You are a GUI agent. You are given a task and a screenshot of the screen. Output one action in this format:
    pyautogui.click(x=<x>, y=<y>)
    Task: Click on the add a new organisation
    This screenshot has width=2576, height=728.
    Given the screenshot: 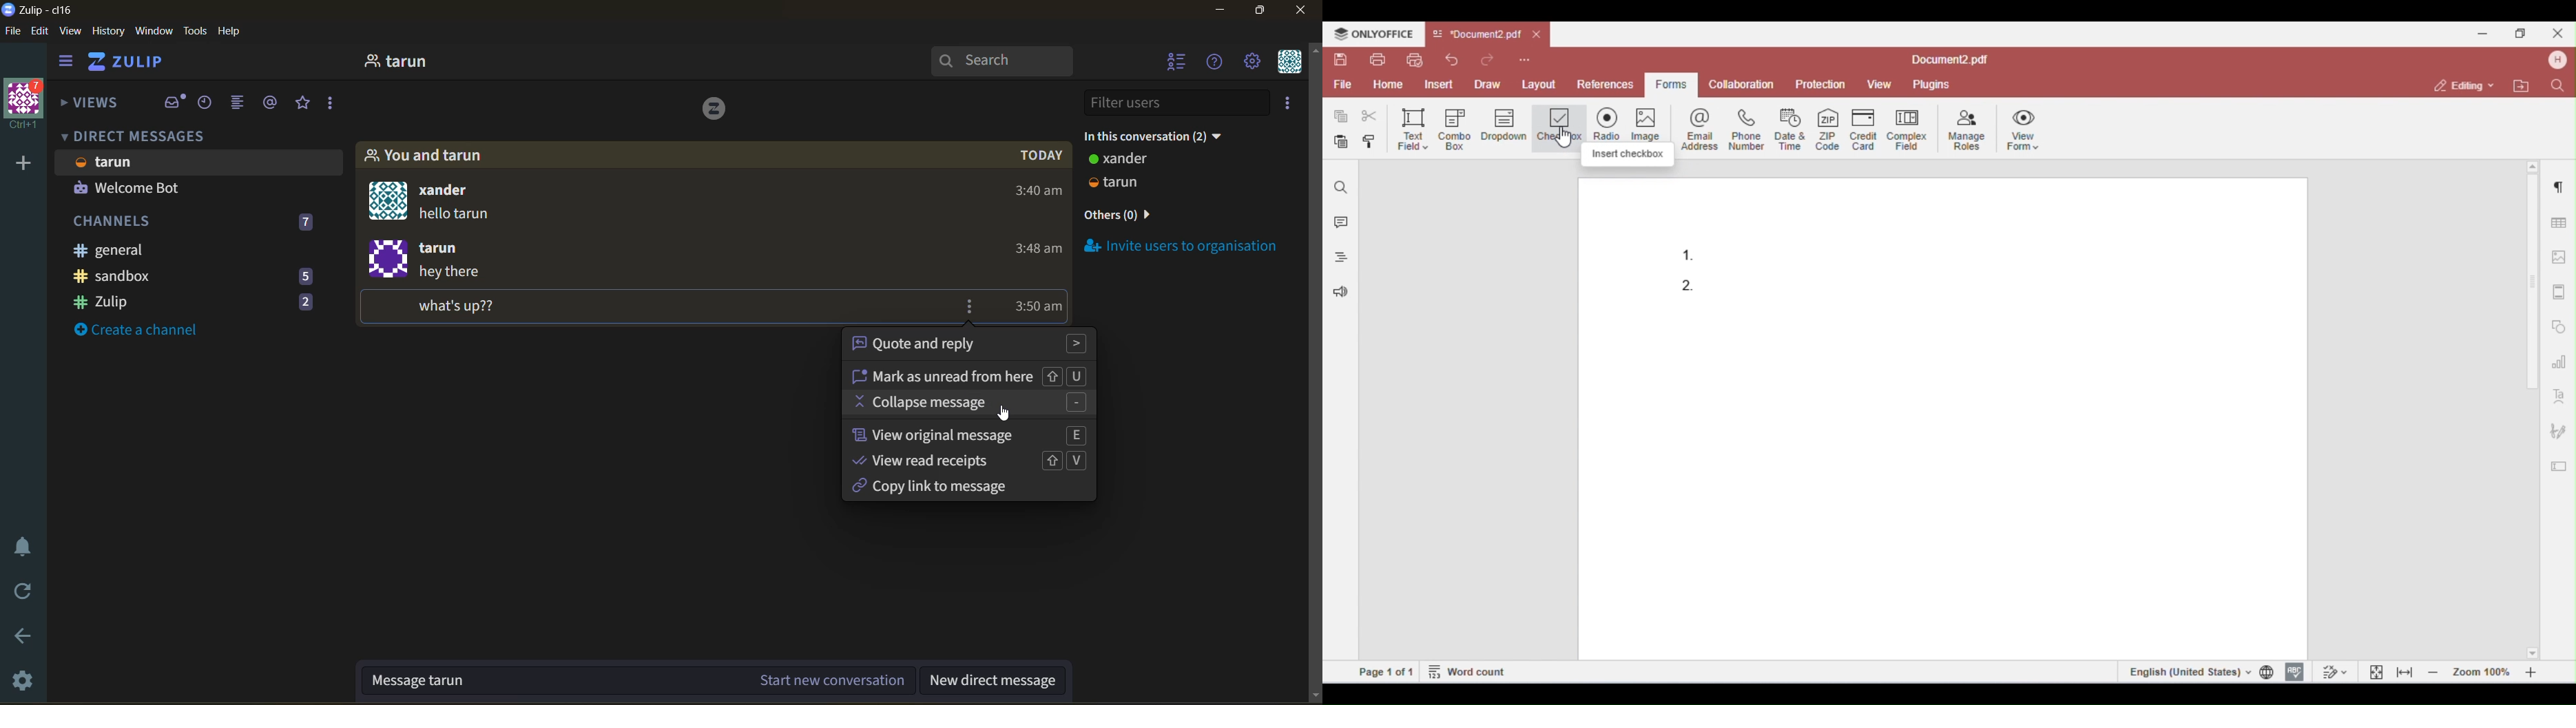 What is the action you would take?
    pyautogui.click(x=20, y=164)
    